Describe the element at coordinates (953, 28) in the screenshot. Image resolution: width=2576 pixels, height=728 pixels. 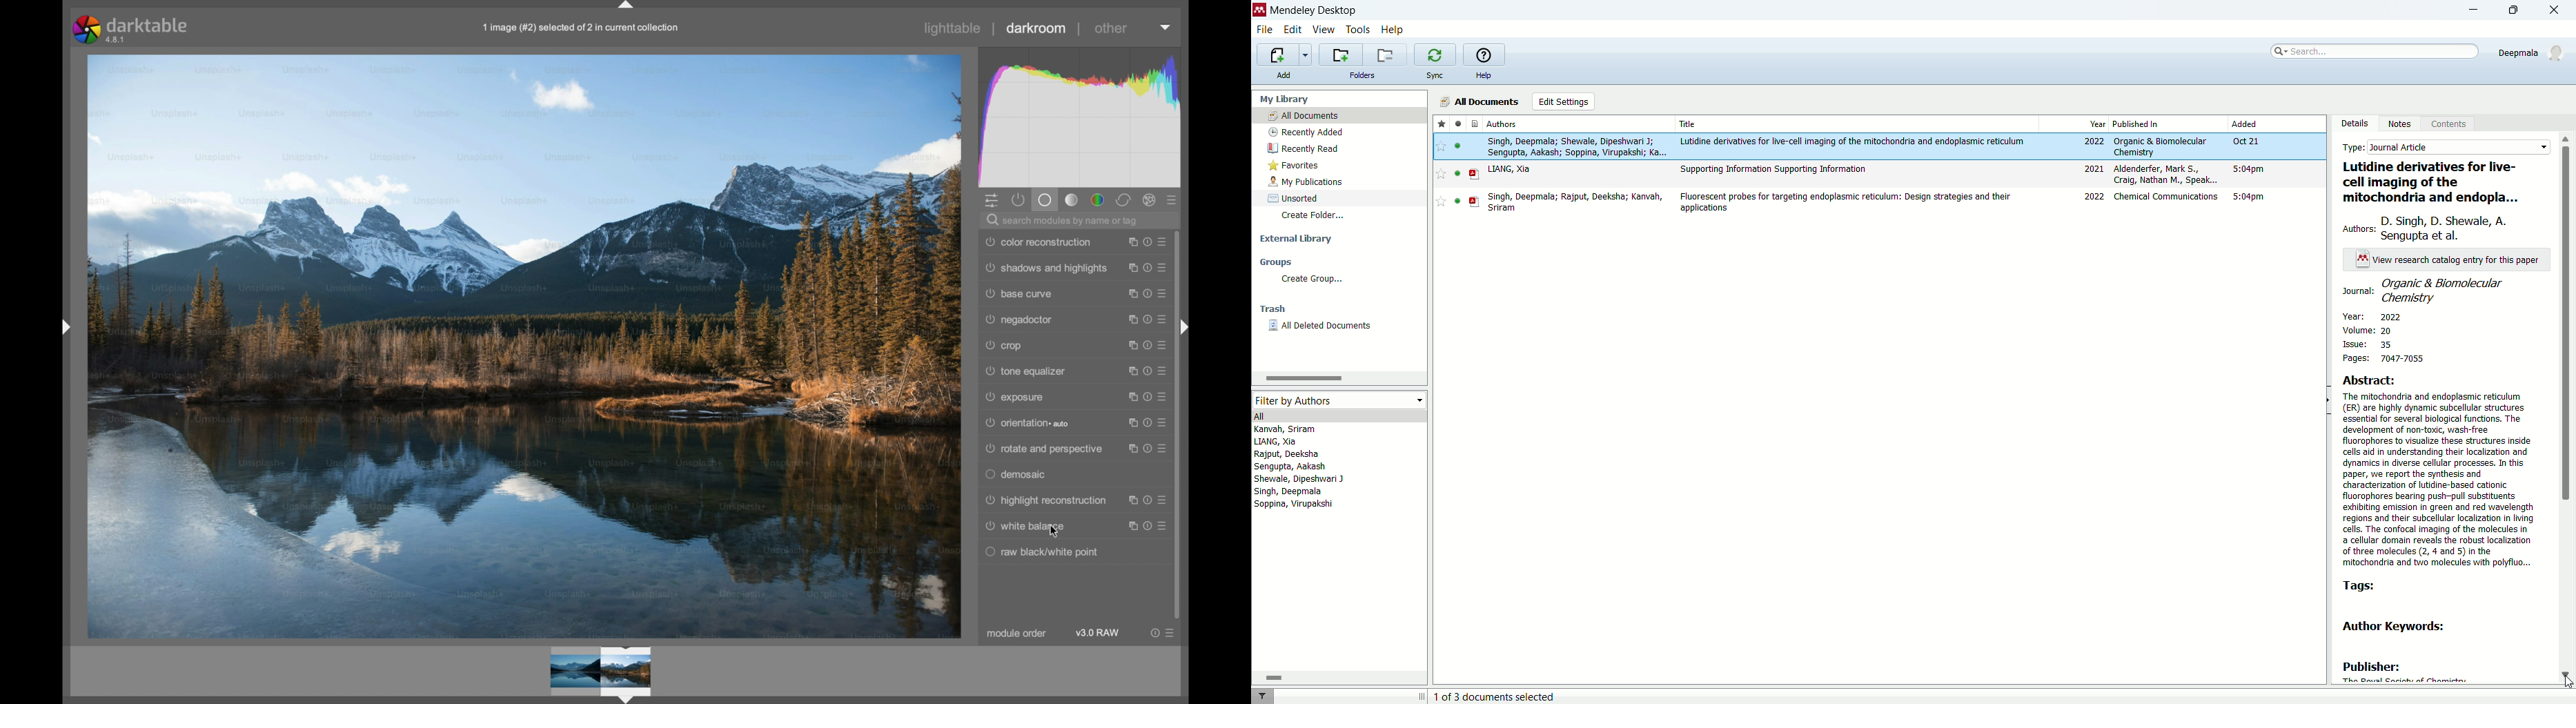
I see `lighttable` at that location.